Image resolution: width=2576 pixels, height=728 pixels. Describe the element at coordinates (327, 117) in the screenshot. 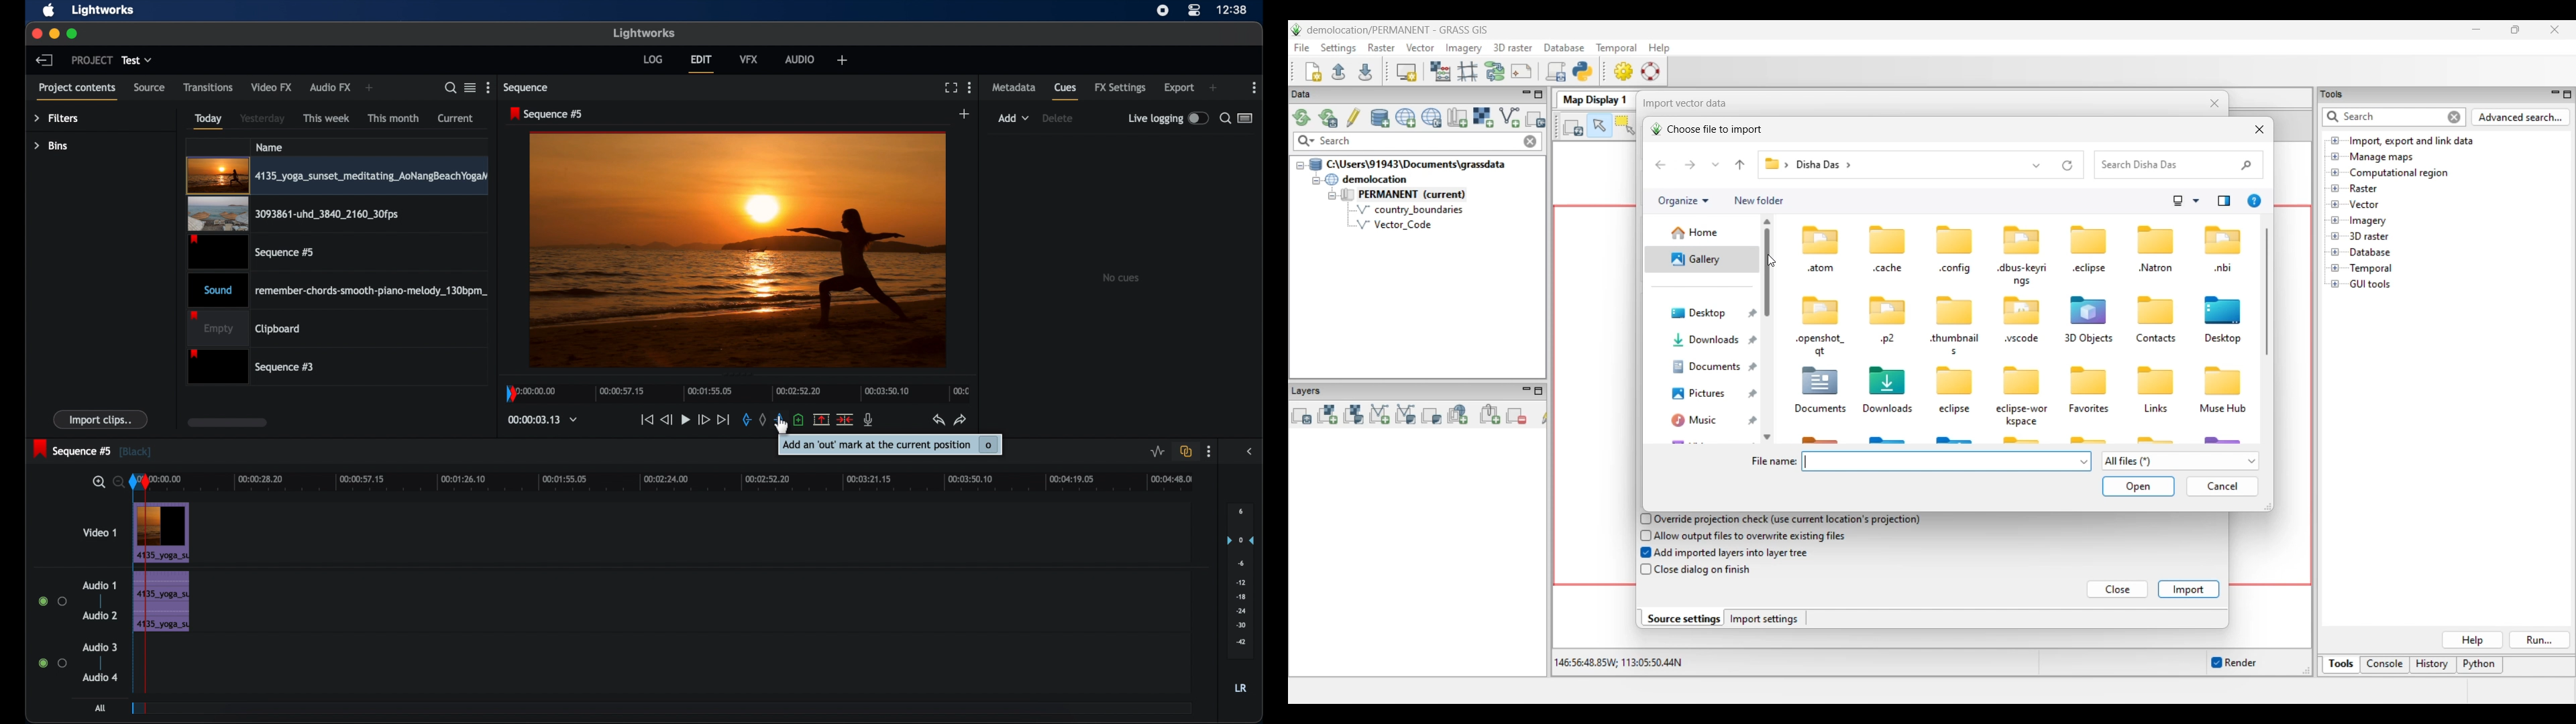

I see `this week` at that location.